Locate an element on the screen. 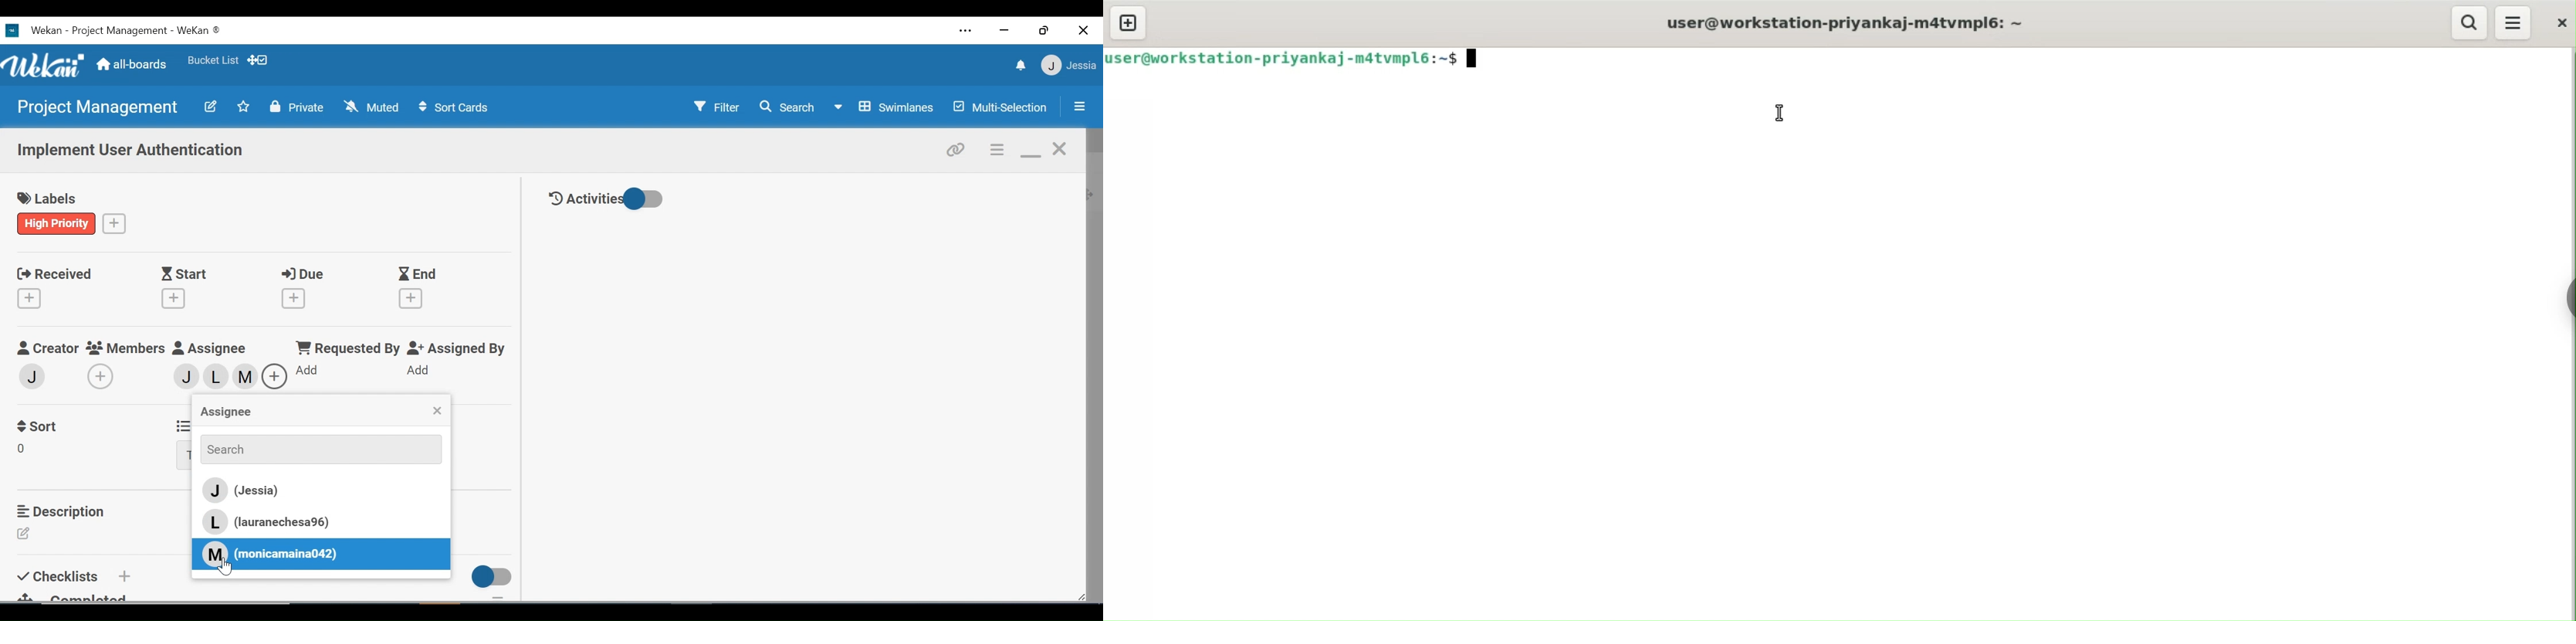 This screenshot has height=644, width=2576. high priority is located at coordinates (57, 223).